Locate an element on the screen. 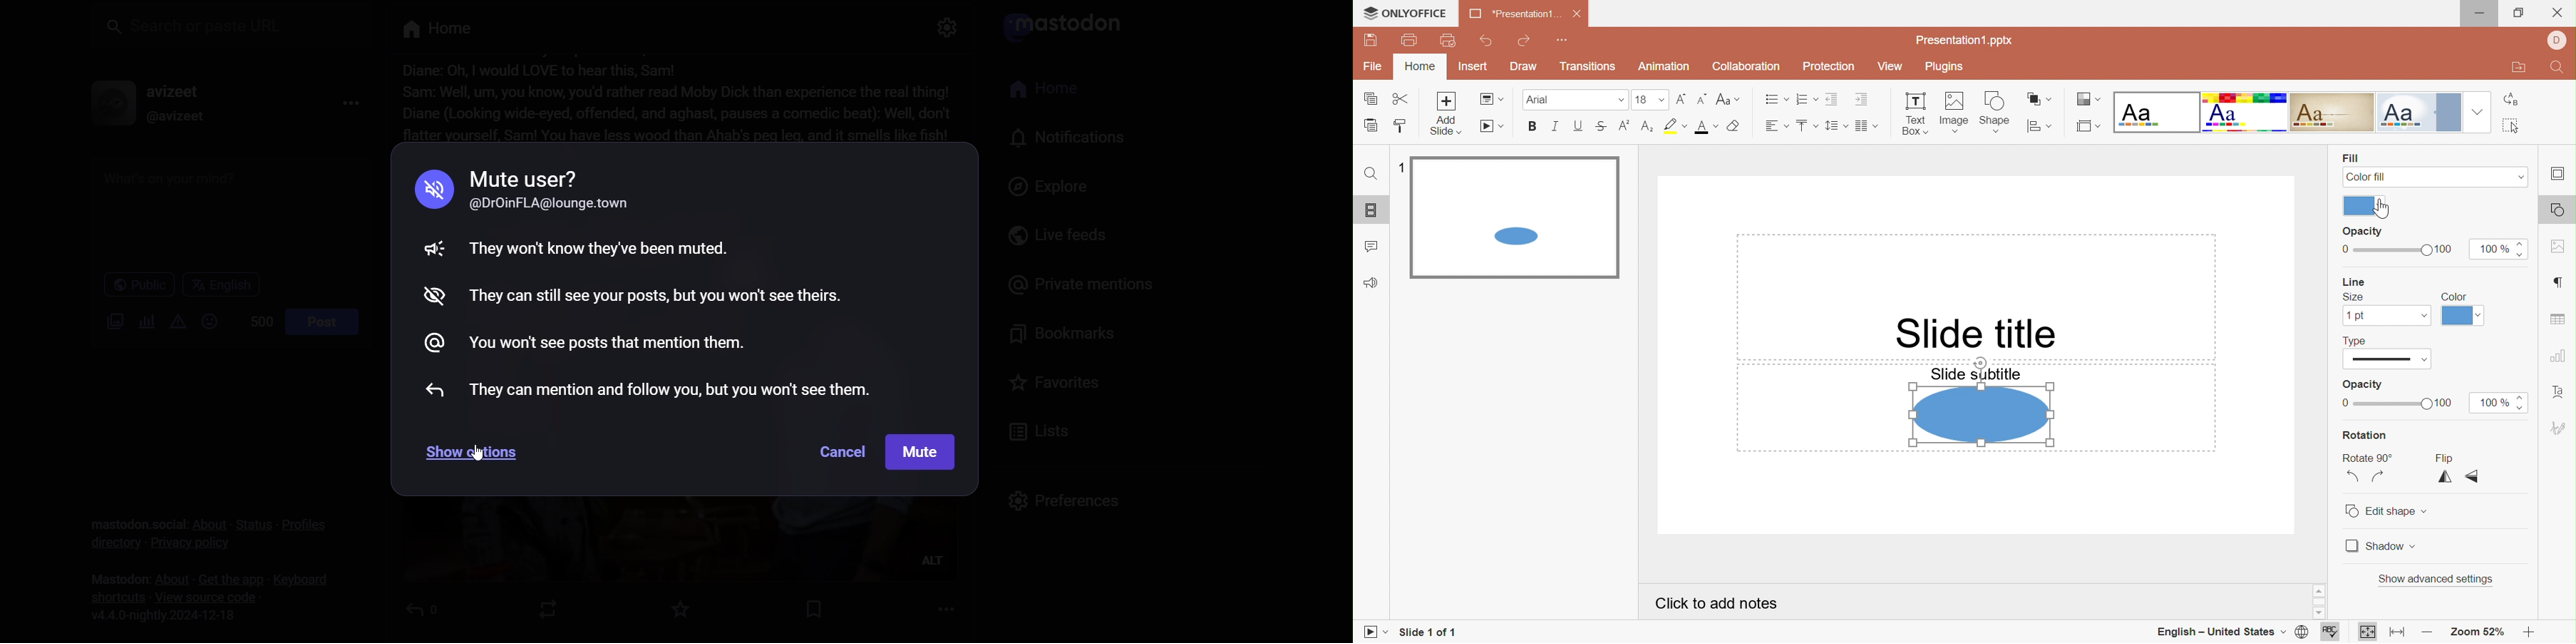 This screenshot has width=2576, height=644. Arrange shape is located at coordinates (2038, 98).